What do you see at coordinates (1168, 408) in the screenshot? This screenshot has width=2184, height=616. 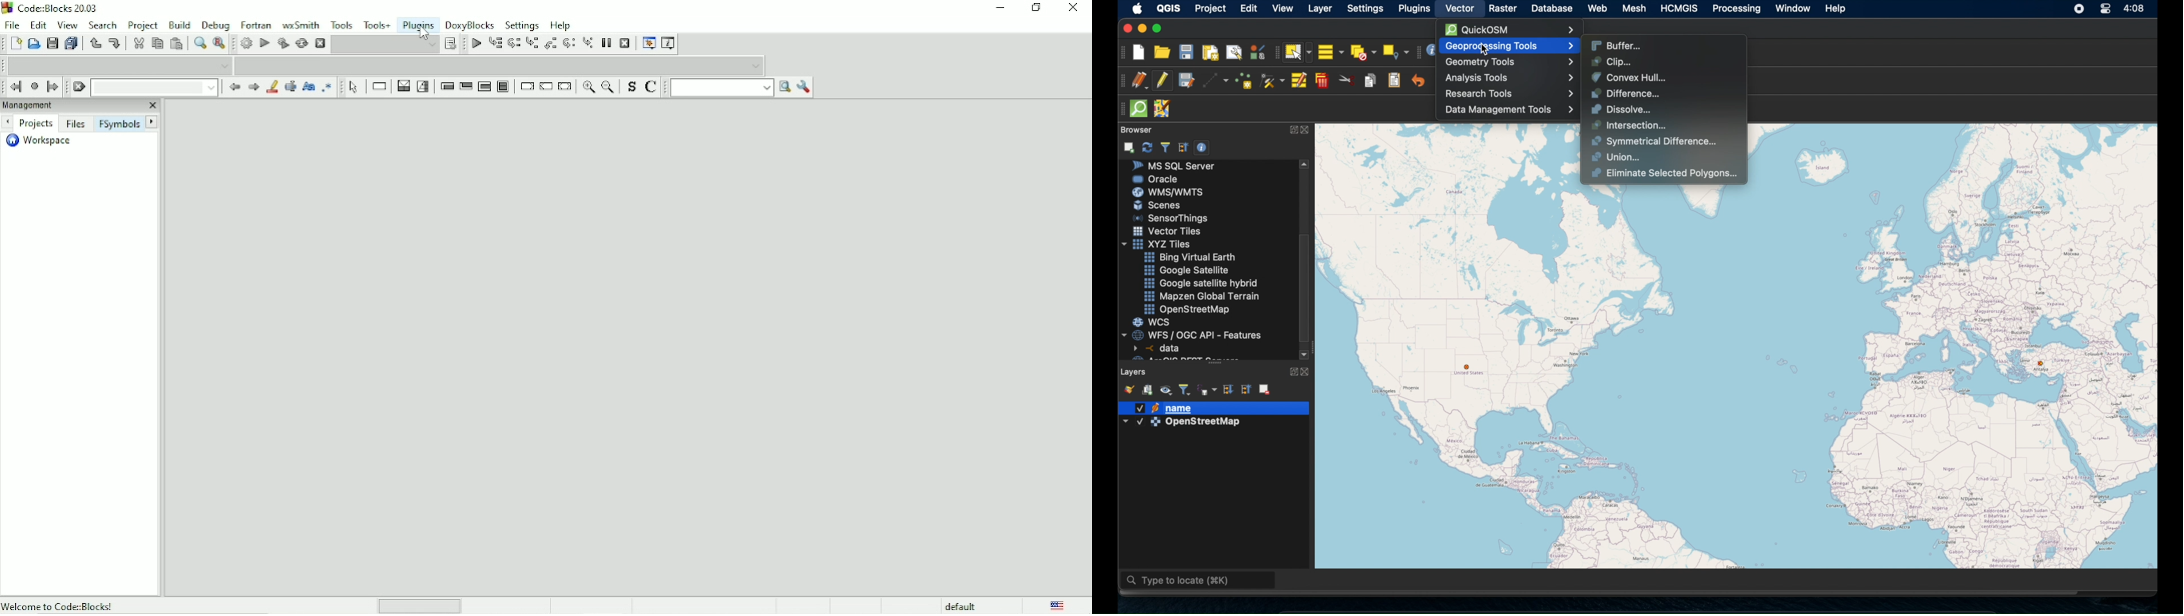 I see `name layer` at bounding box center [1168, 408].